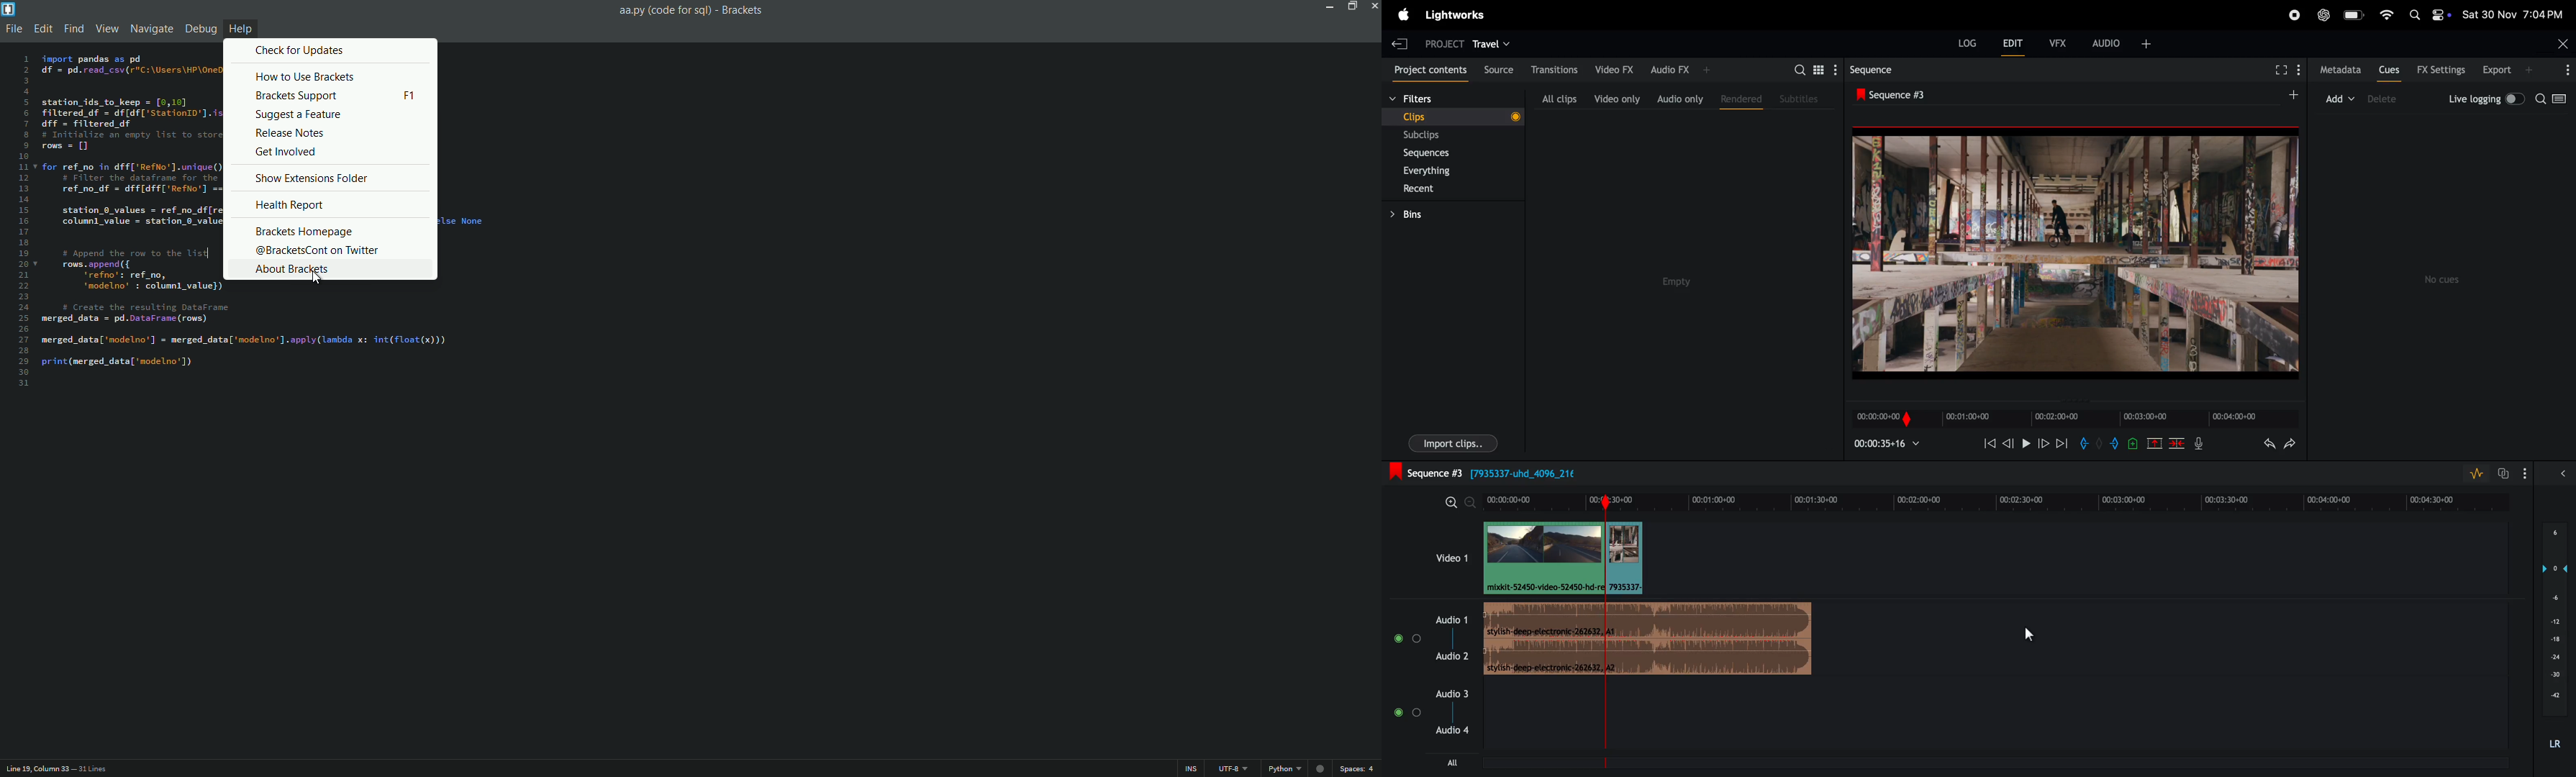 Image resolution: width=2576 pixels, height=784 pixels. I want to click on Audio, so click(2561, 475).